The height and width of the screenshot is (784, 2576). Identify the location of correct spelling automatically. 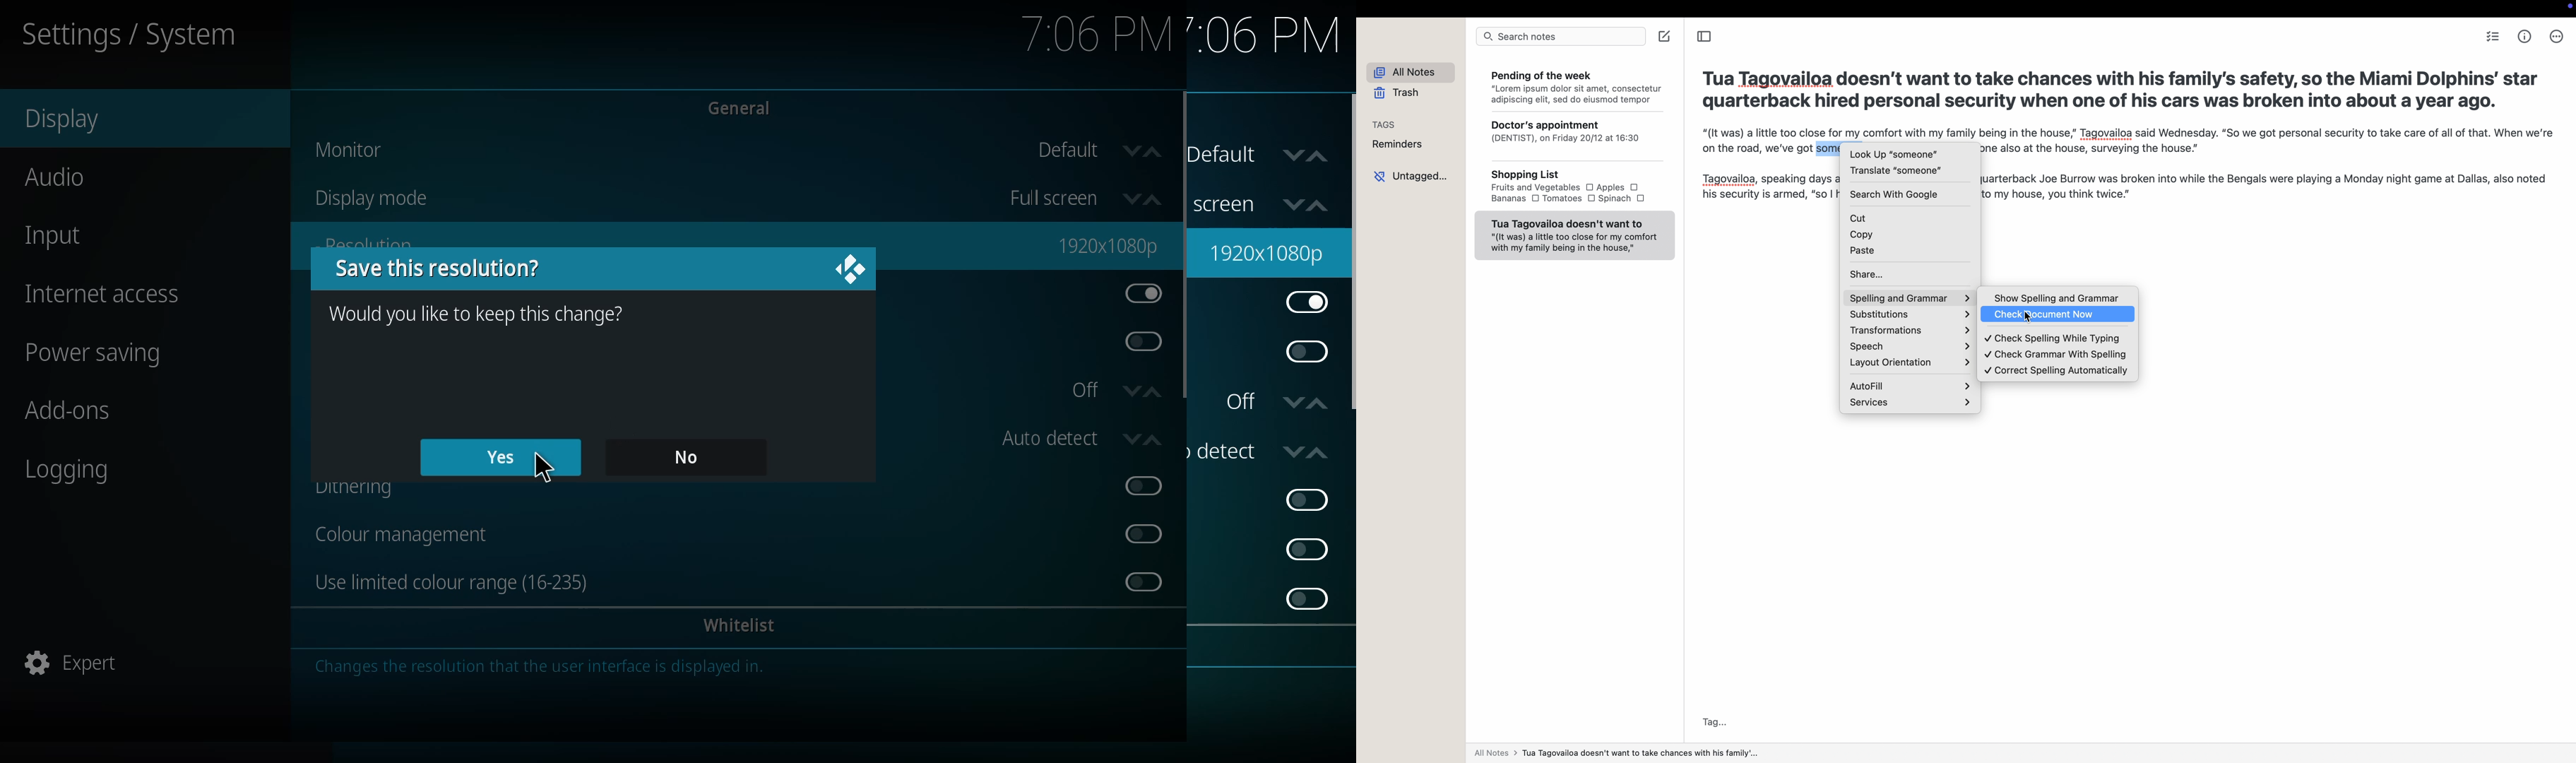
(2057, 371).